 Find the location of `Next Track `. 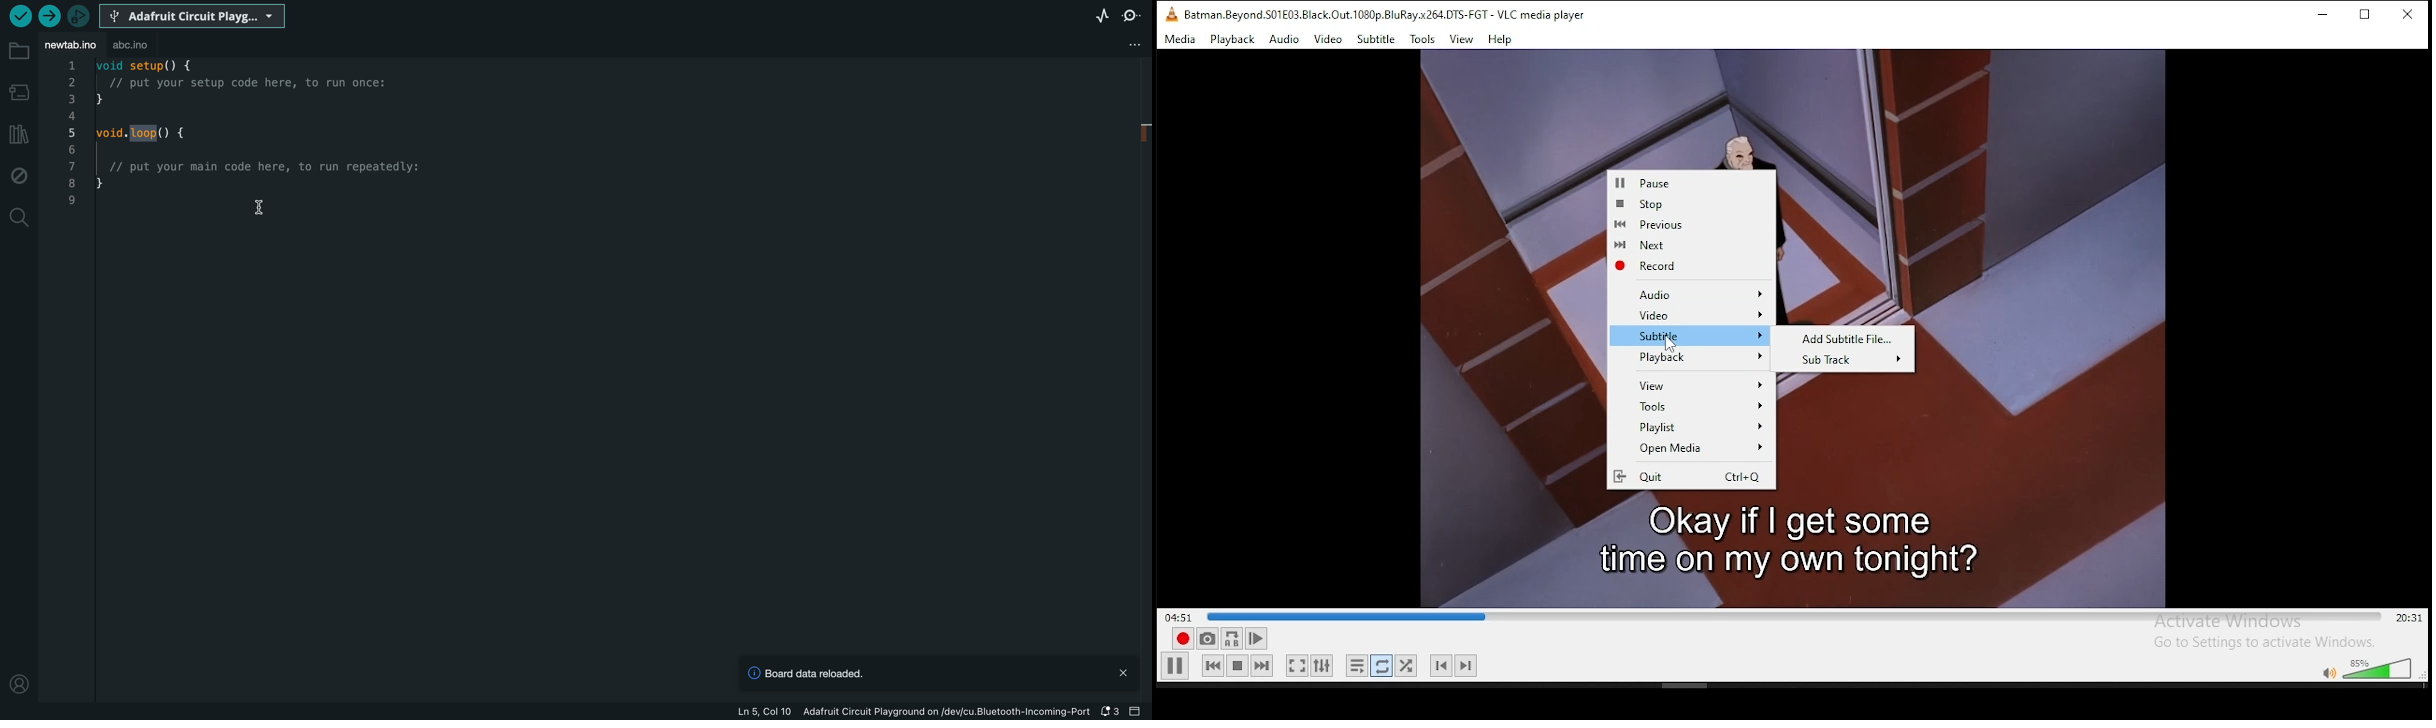

Next Track  is located at coordinates (1469, 665).